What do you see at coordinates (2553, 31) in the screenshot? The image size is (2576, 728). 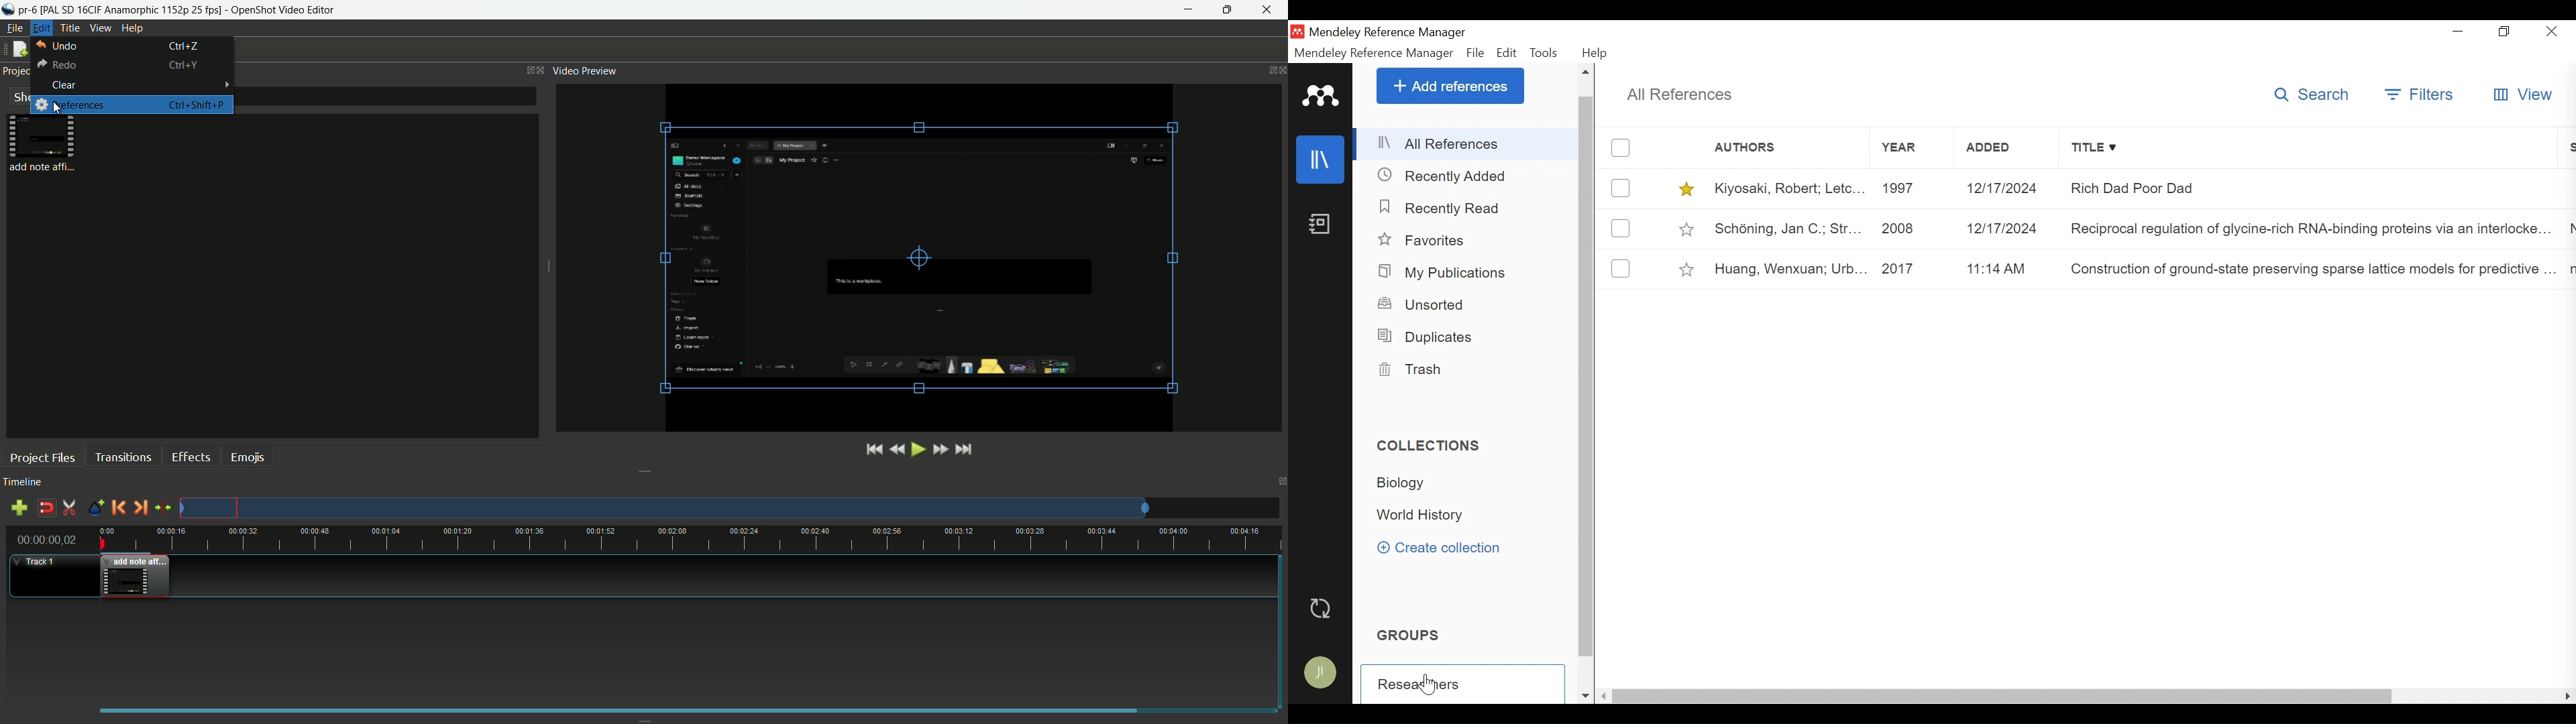 I see `Close` at bounding box center [2553, 31].